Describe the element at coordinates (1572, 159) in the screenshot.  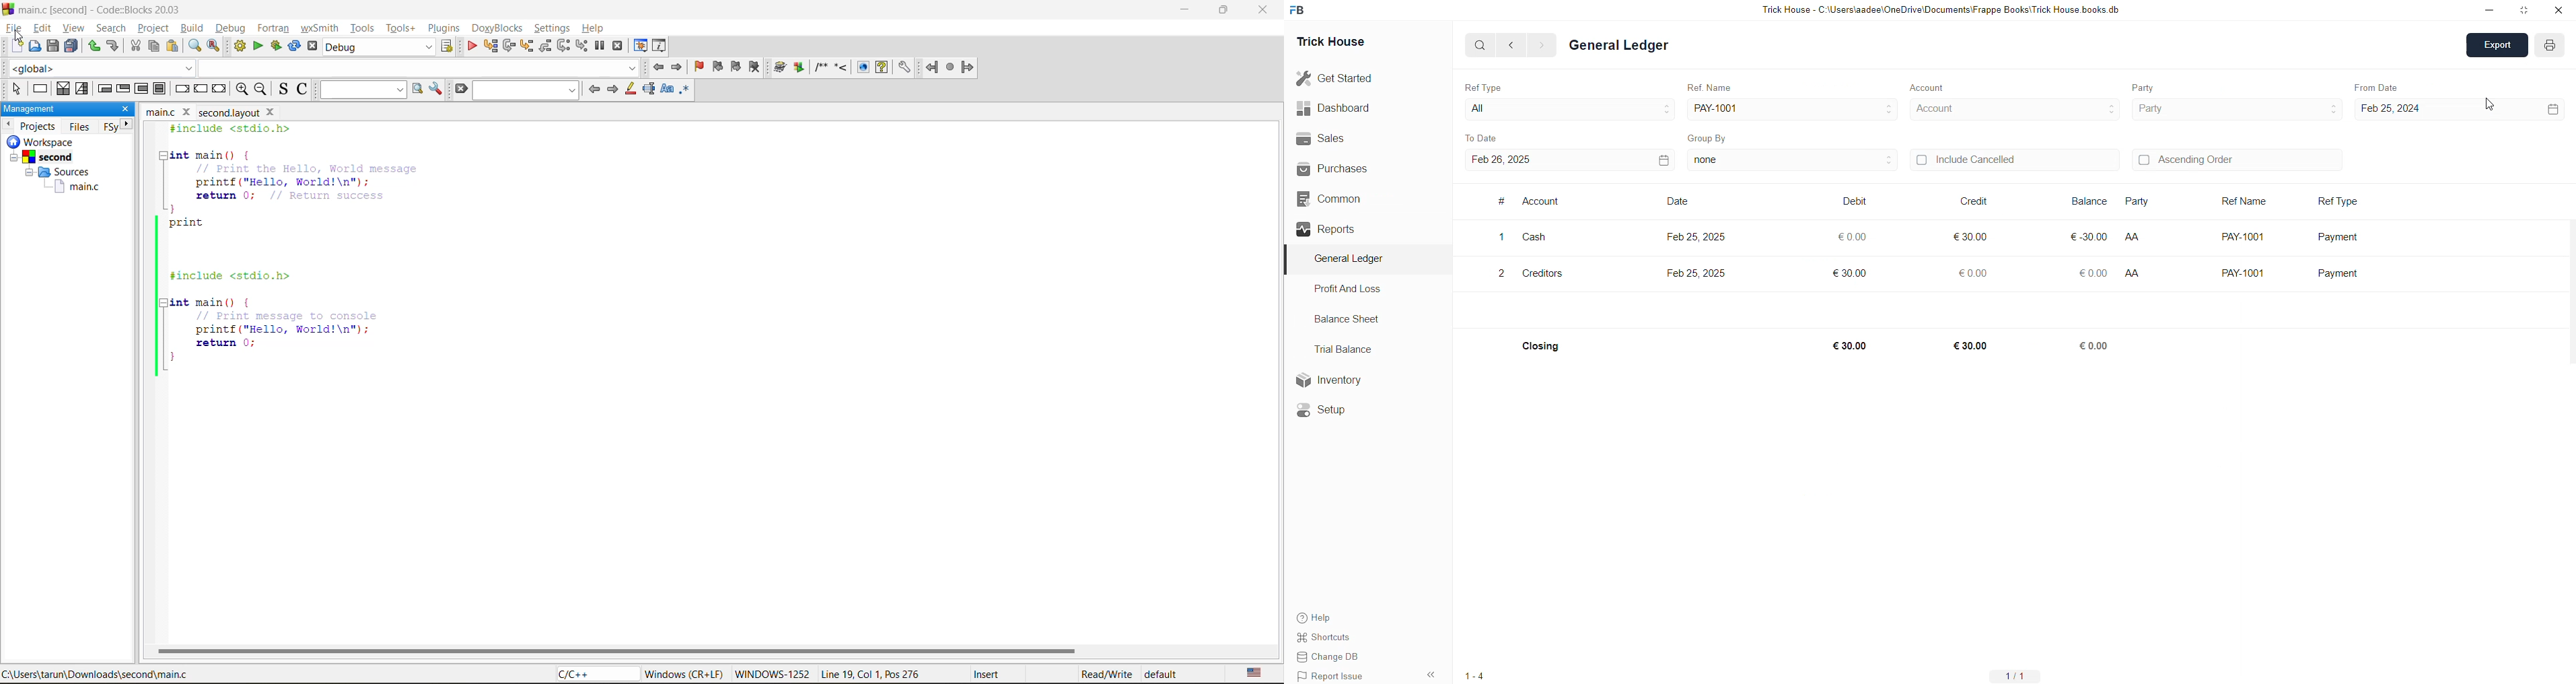
I see `Feb 26, 2025` at that location.